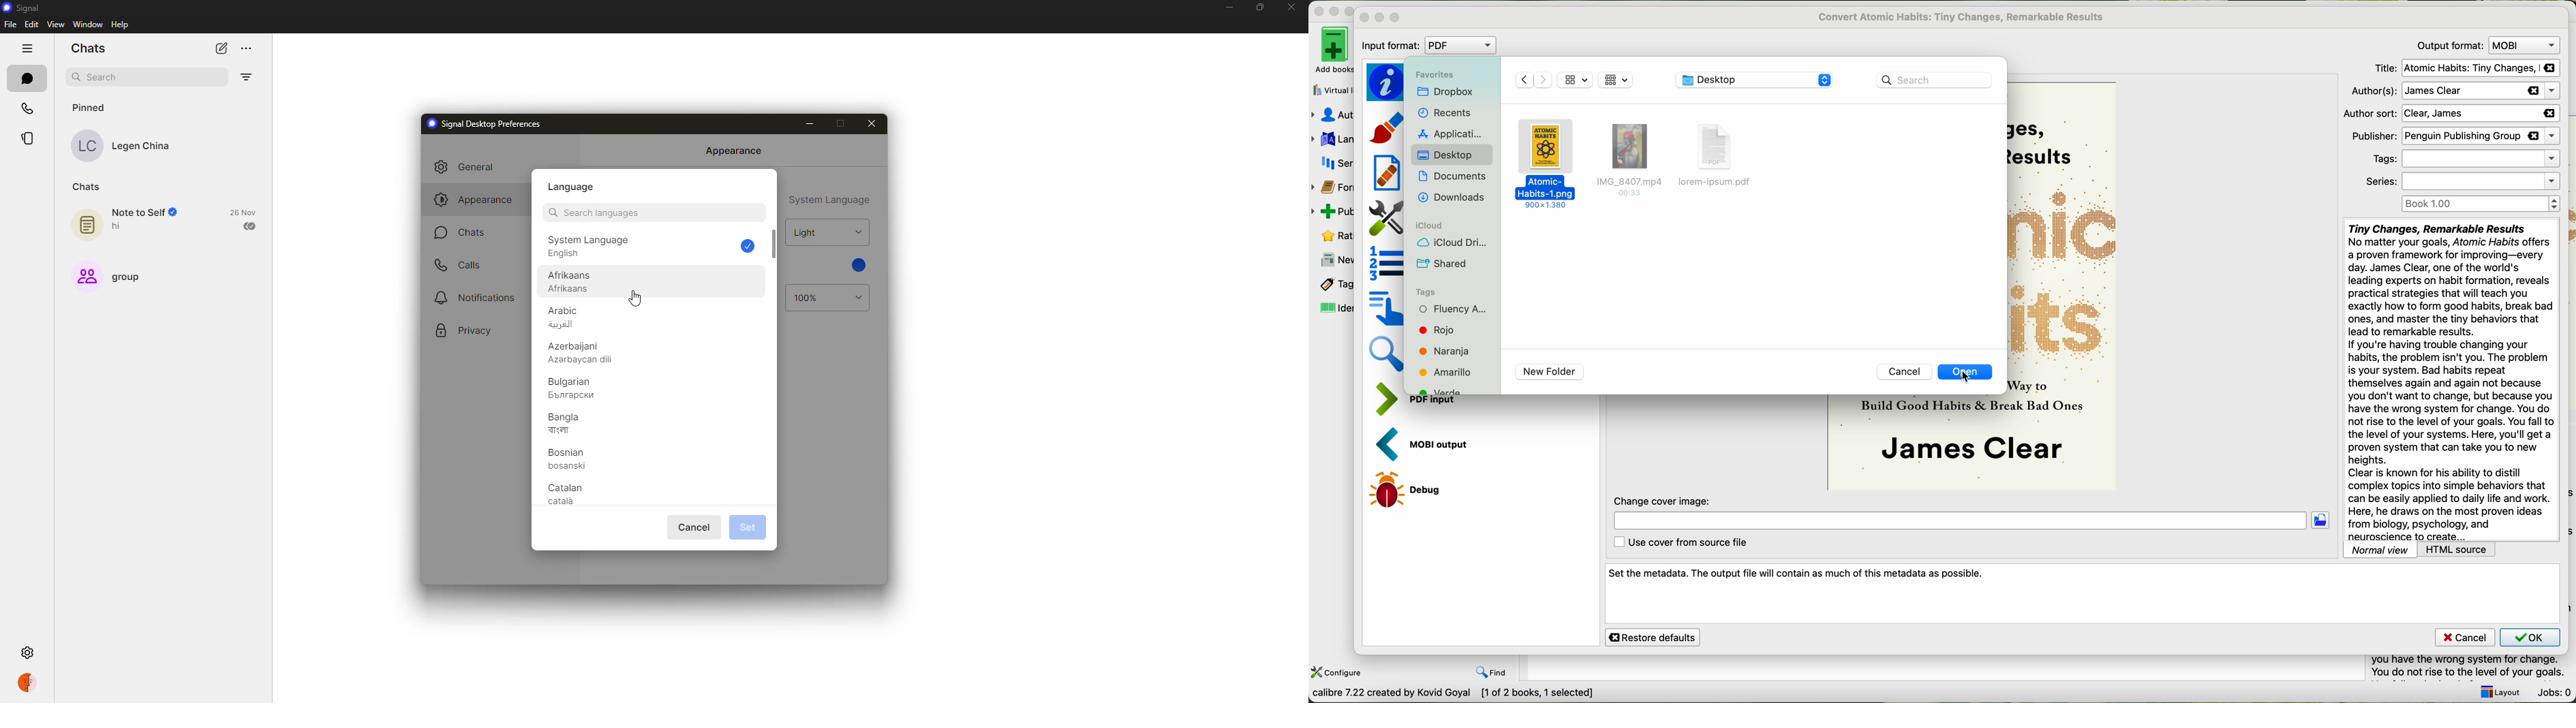 The width and height of the screenshot is (2576, 728). Describe the element at coordinates (1970, 377) in the screenshot. I see `cursor` at that location.